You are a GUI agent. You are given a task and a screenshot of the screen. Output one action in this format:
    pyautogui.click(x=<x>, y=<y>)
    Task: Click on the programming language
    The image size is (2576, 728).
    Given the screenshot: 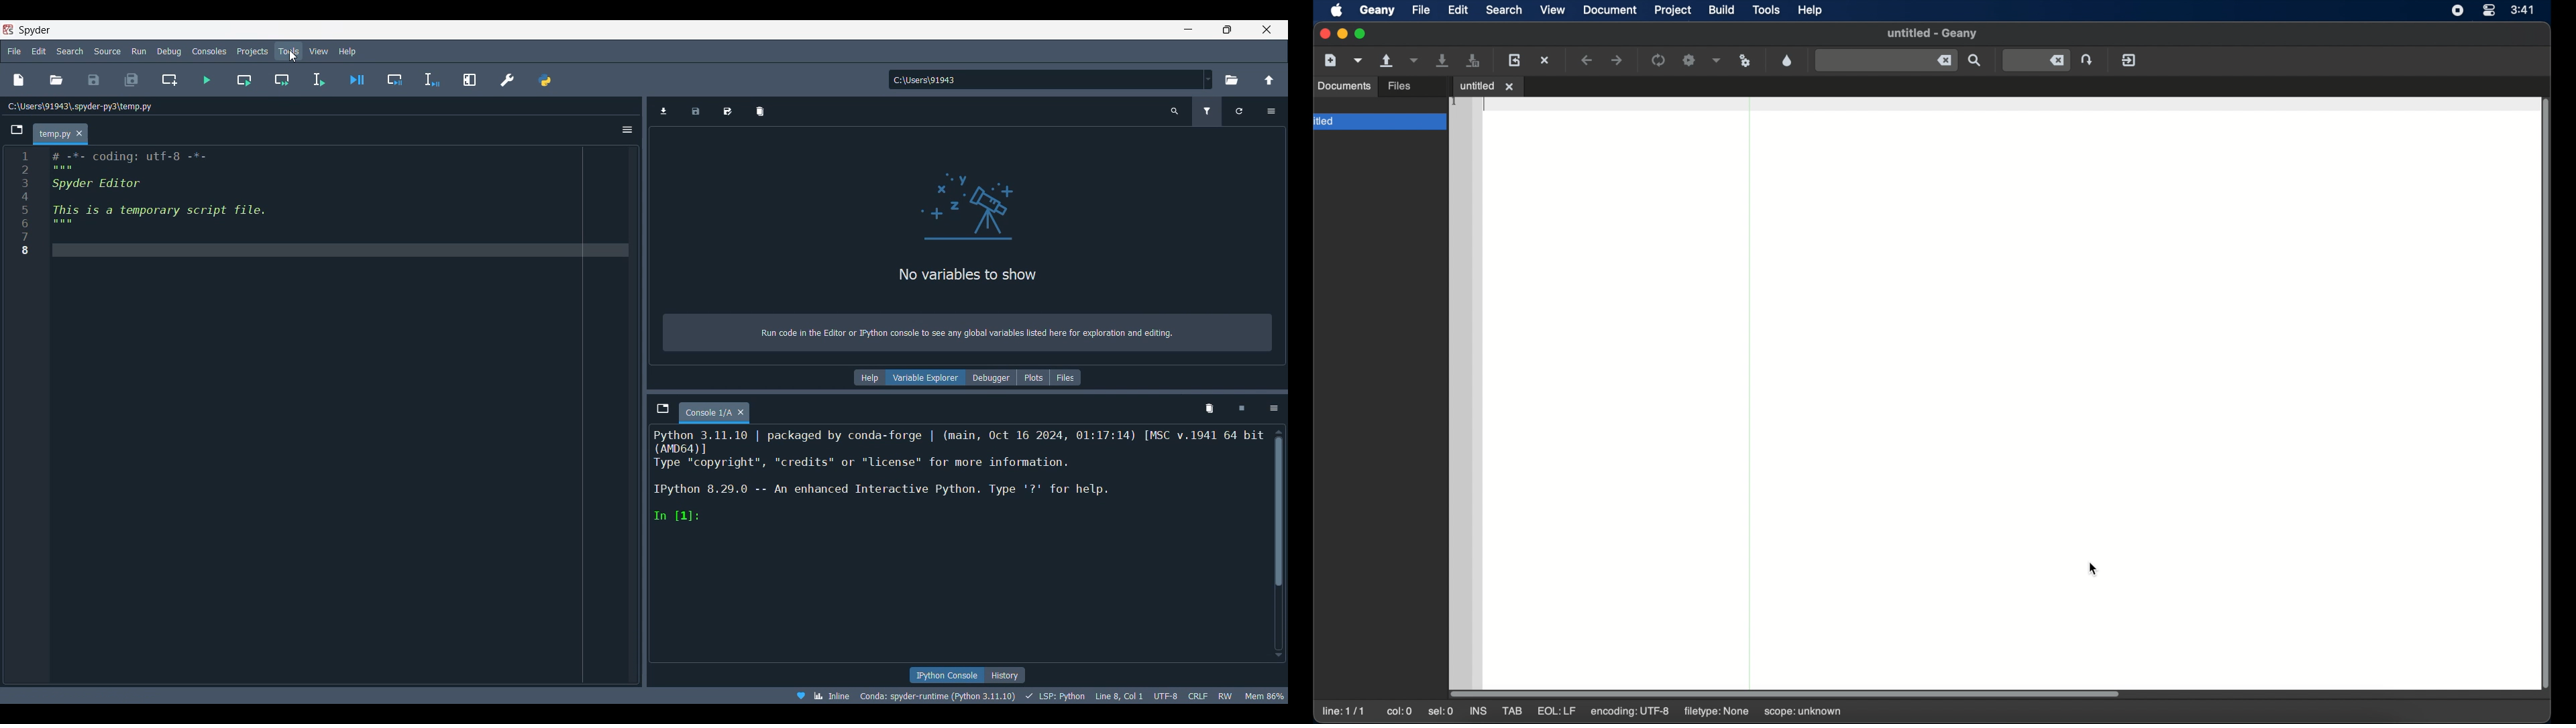 What is the action you would take?
    pyautogui.click(x=1057, y=695)
    